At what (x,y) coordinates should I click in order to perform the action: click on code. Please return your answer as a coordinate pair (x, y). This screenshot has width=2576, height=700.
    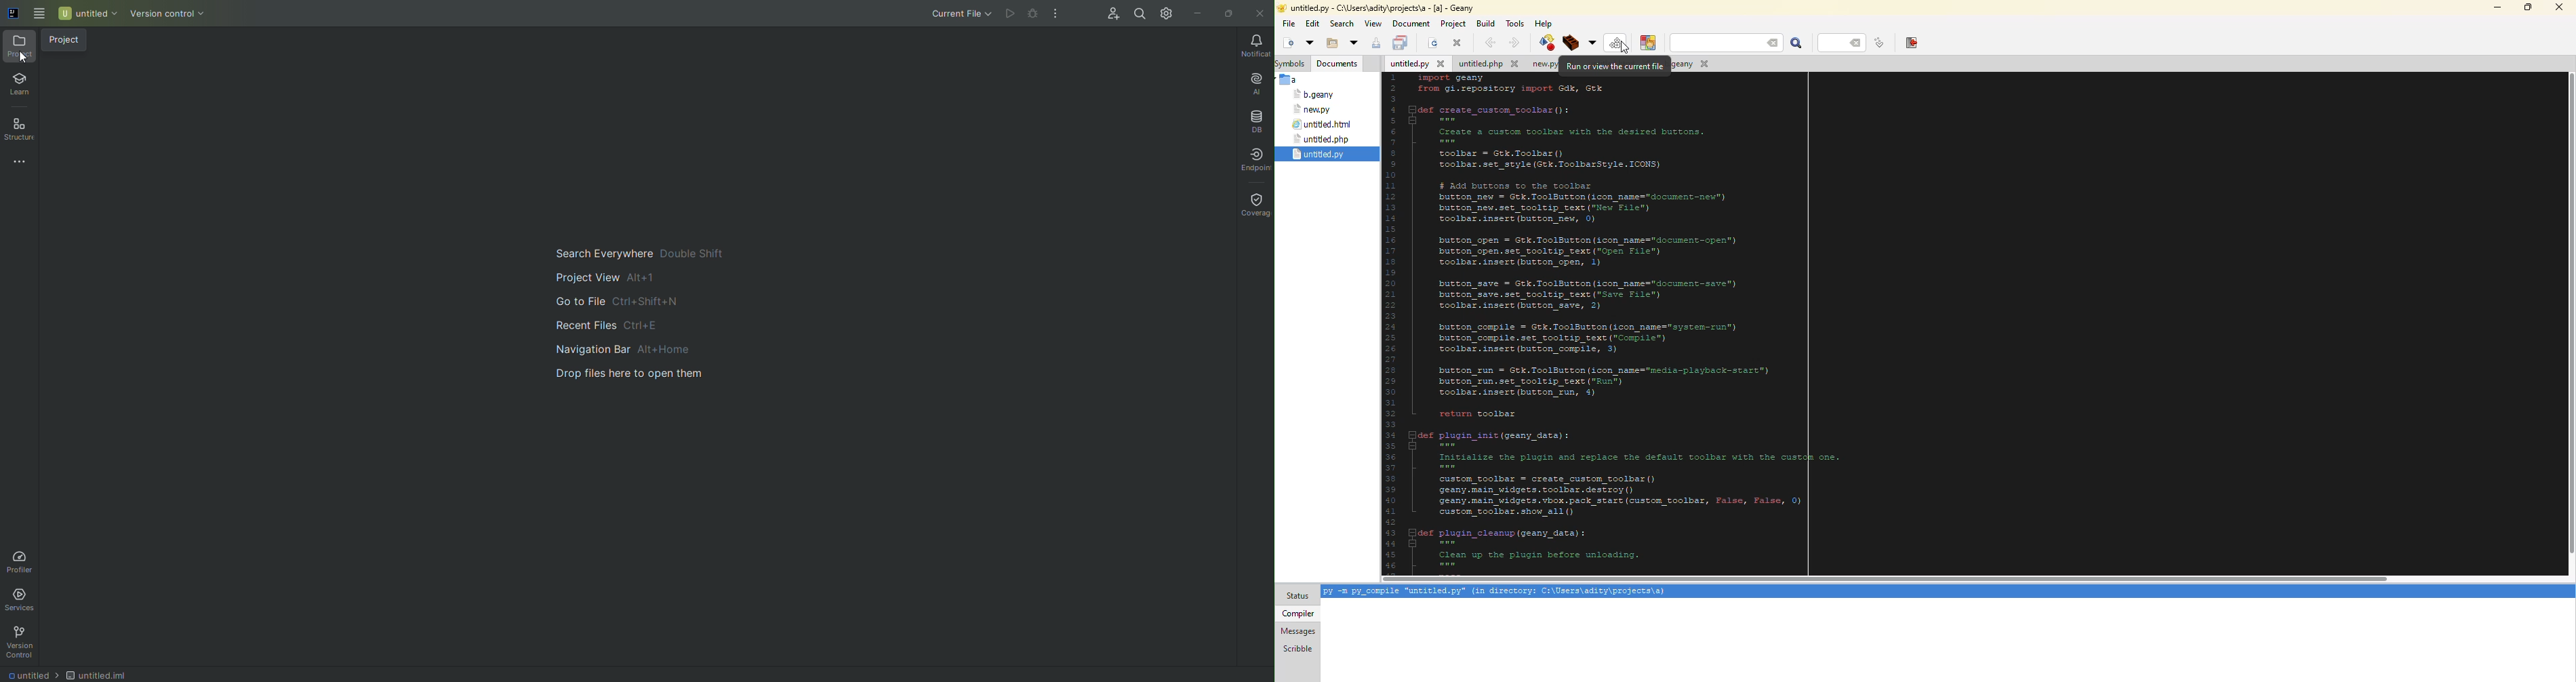
    Looking at the image, I should click on (1608, 325).